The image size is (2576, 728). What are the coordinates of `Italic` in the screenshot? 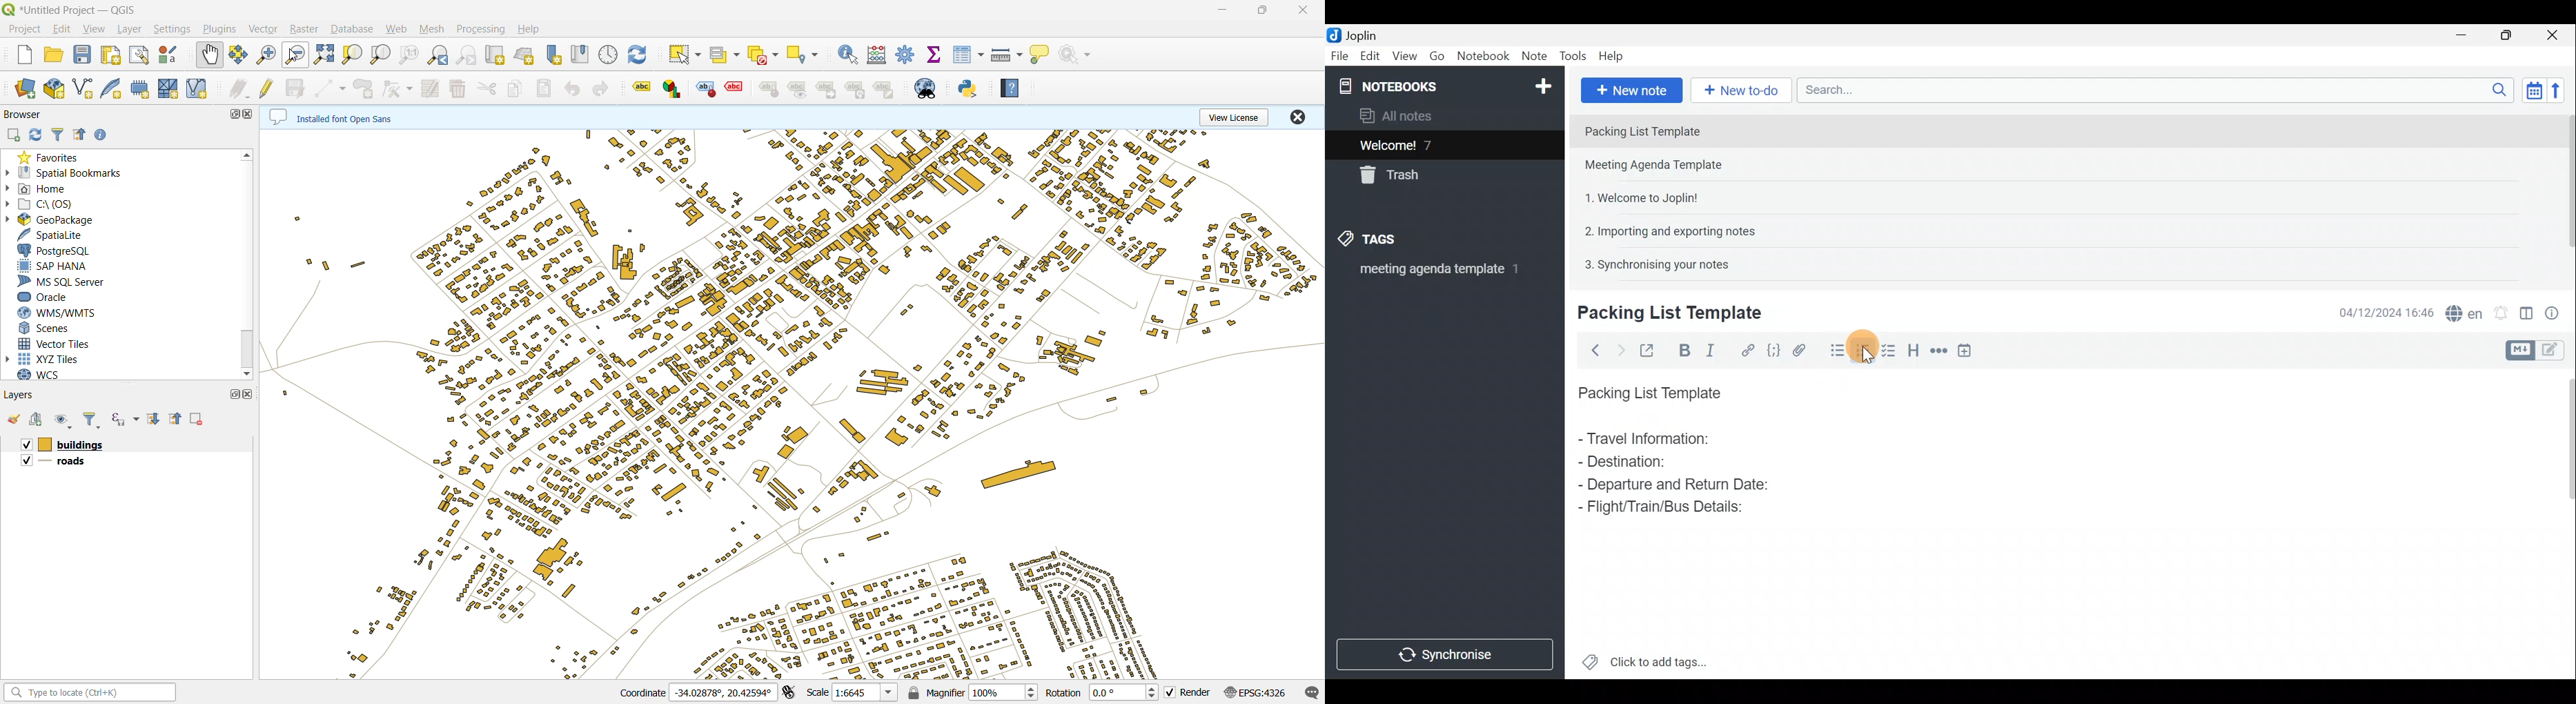 It's located at (1715, 350).